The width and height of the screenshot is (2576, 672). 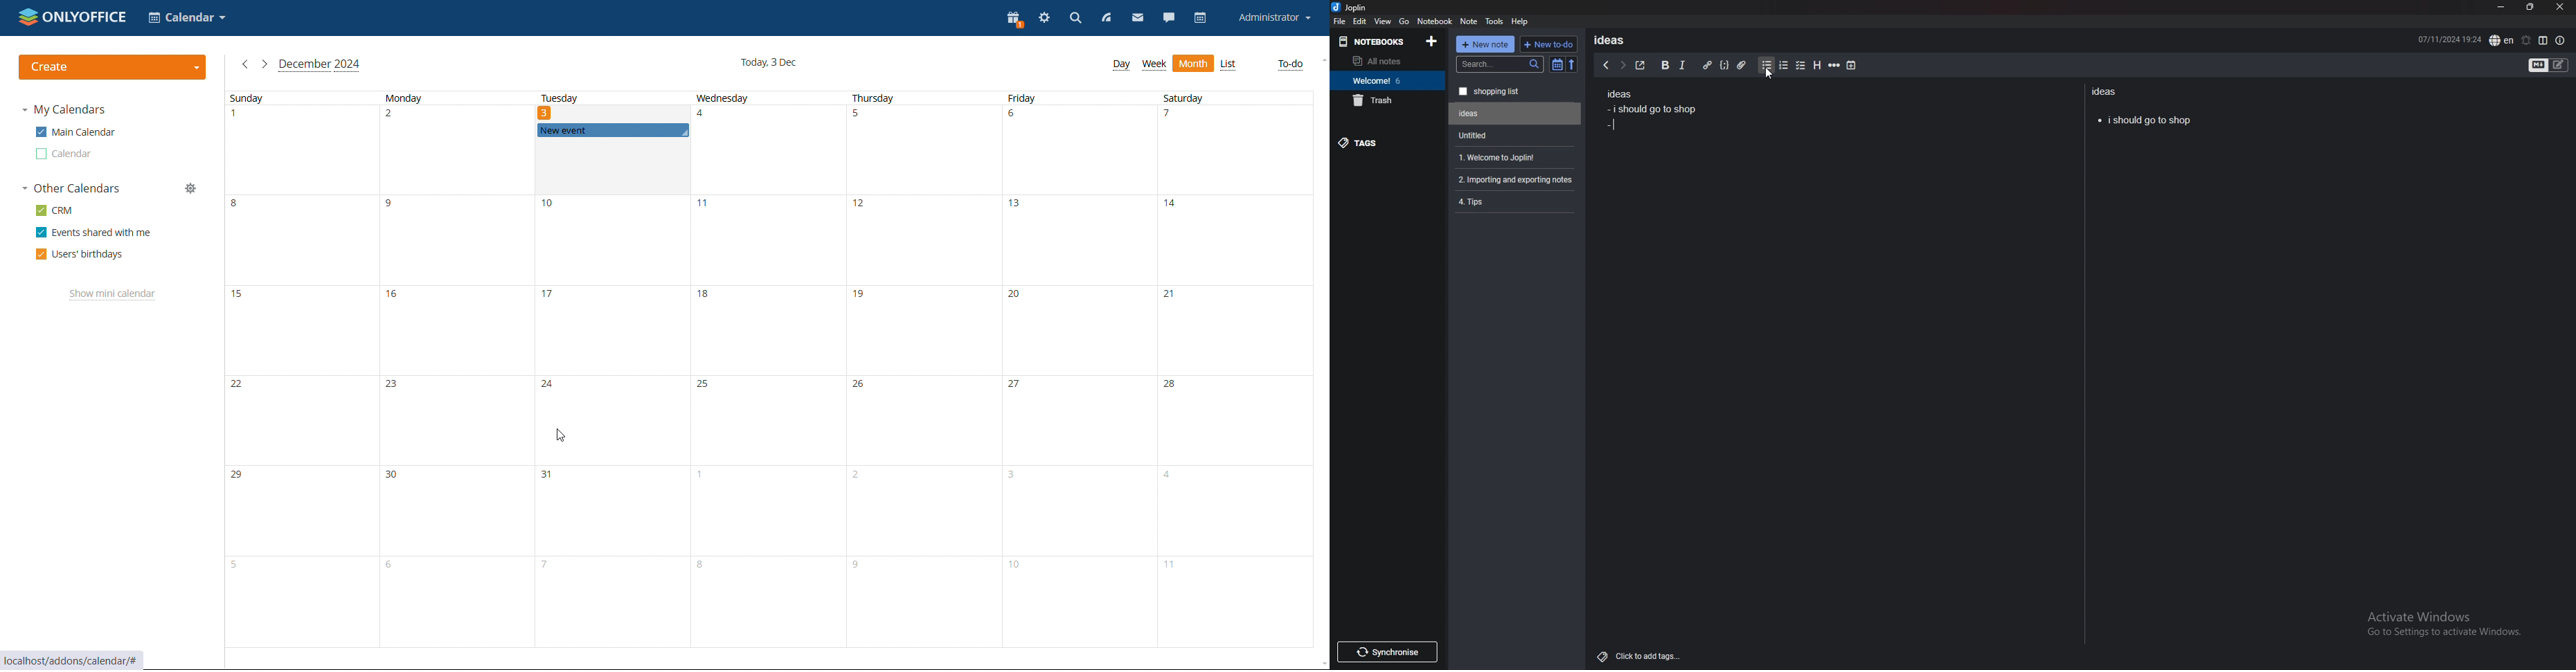 I want to click on horizontal rule, so click(x=1834, y=66).